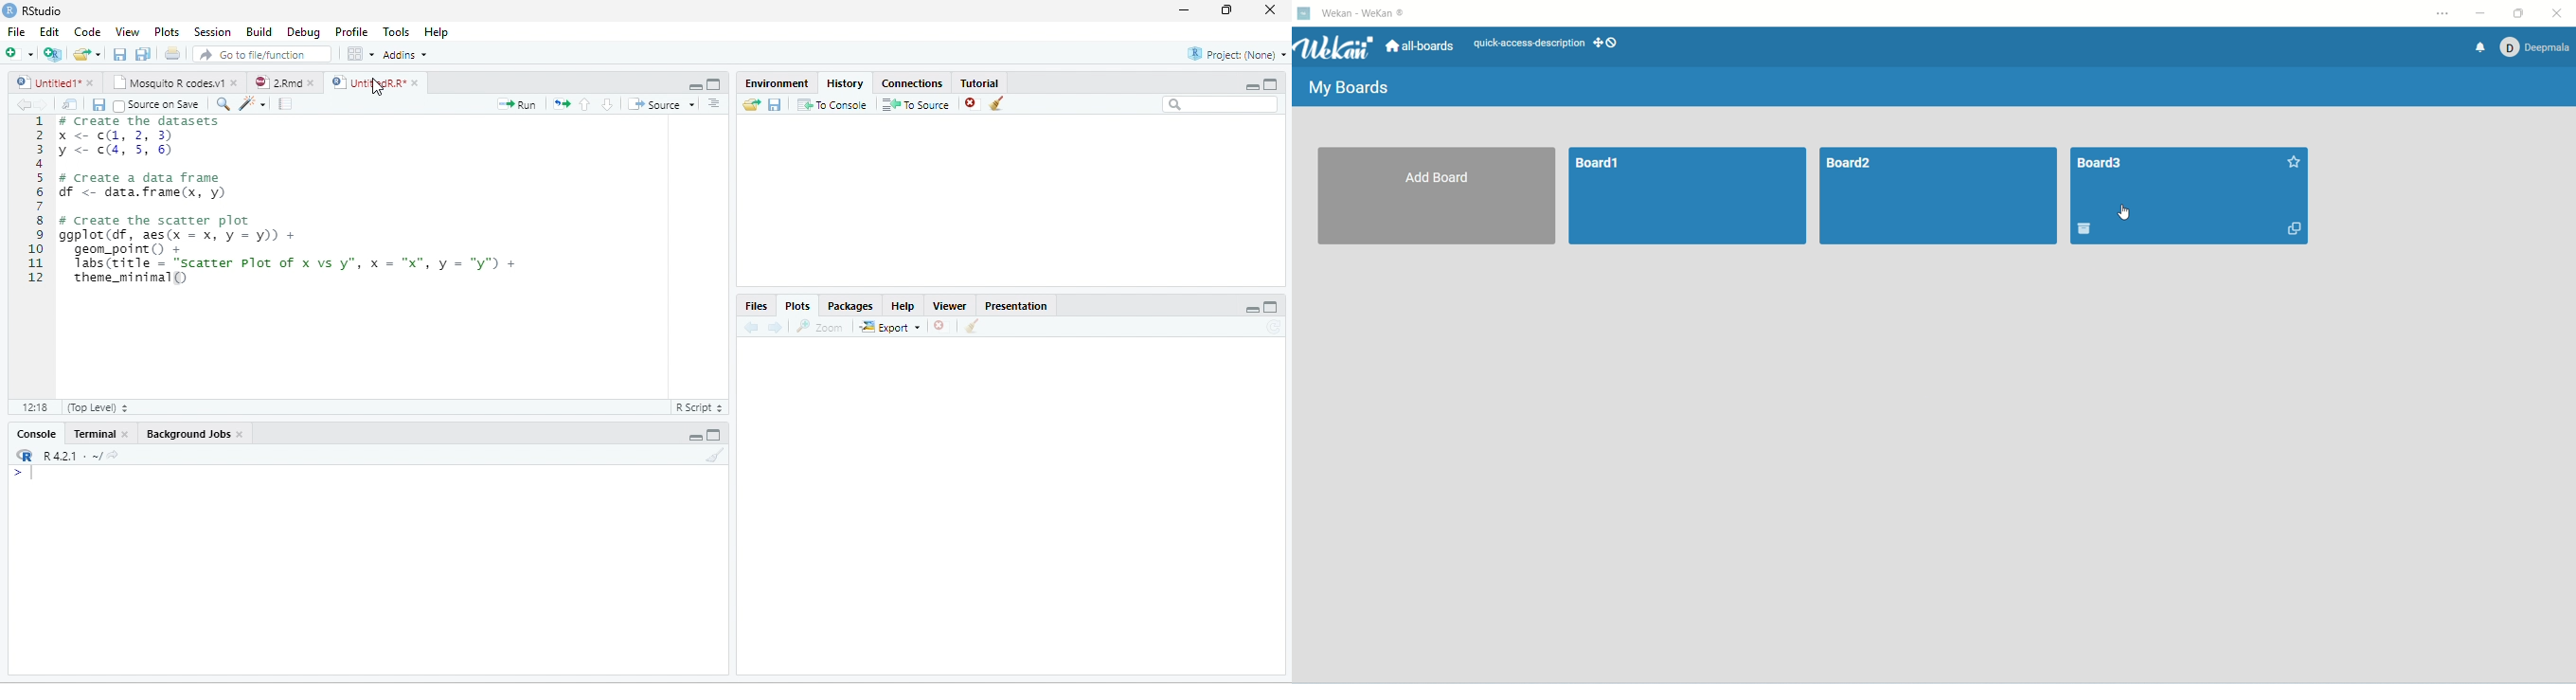  What do you see at coordinates (889, 327) in the screenshot?
I see `Export` at bounding box center [889, 327].